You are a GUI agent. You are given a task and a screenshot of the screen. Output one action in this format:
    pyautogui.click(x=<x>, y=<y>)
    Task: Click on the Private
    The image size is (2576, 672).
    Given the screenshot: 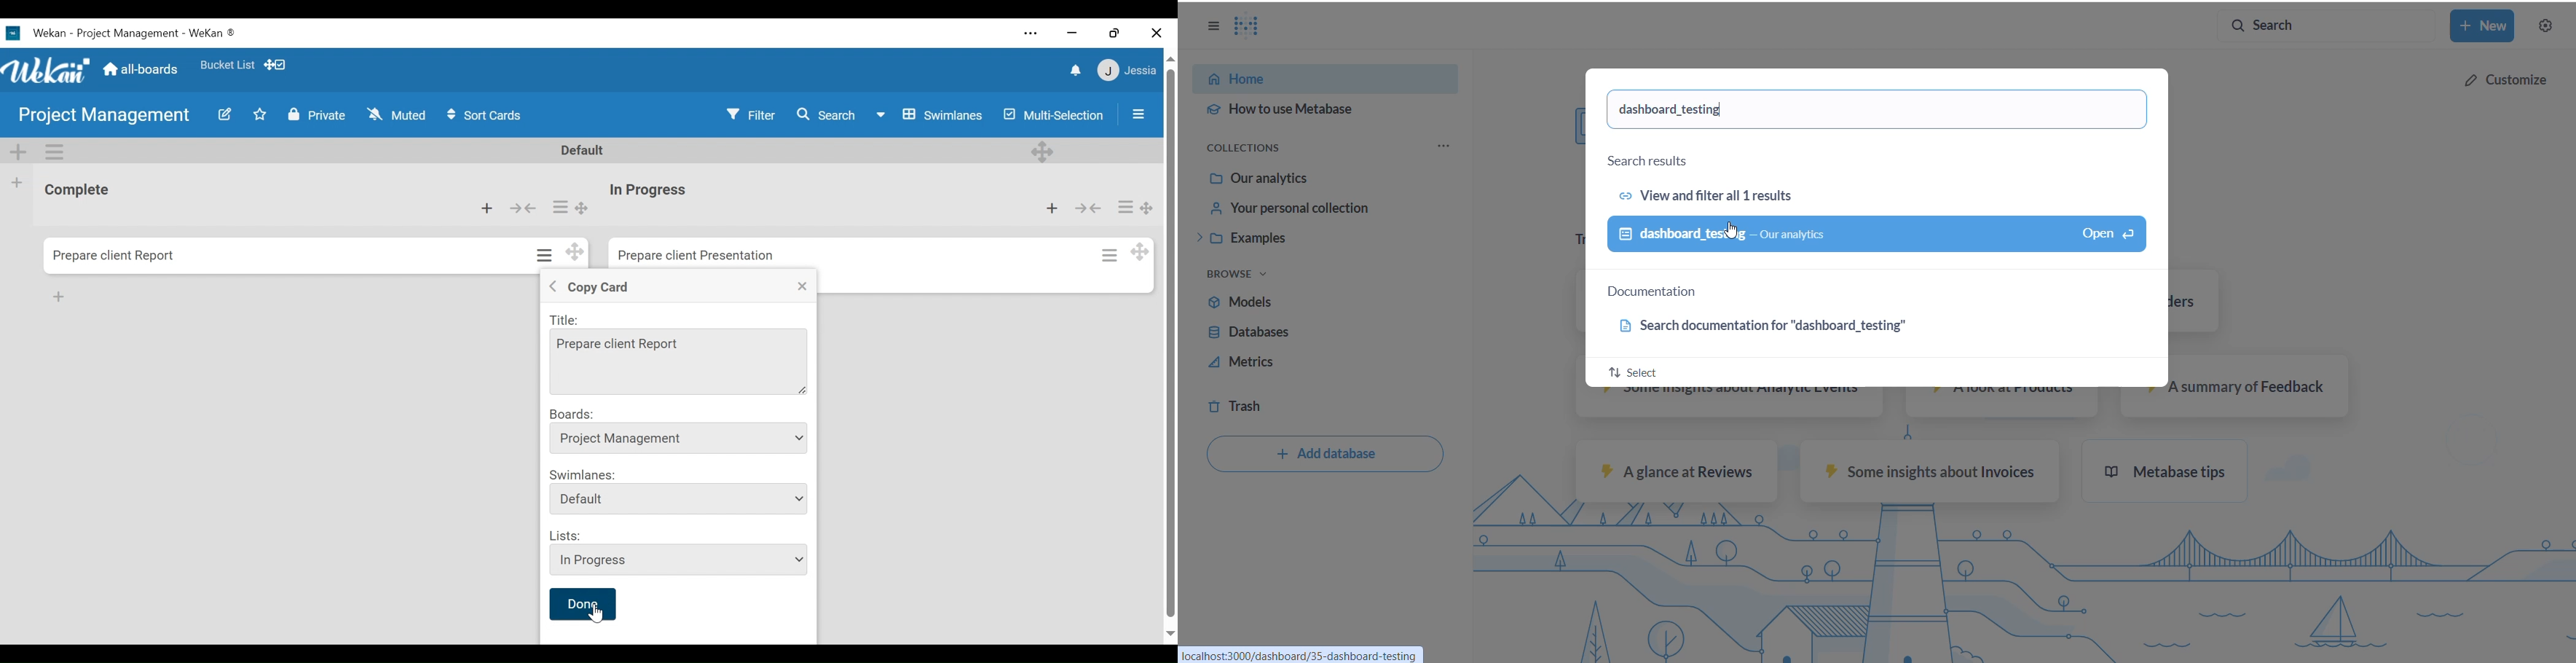 What is the action you would take?
    pyautogui.click(x=318, y=115)
    